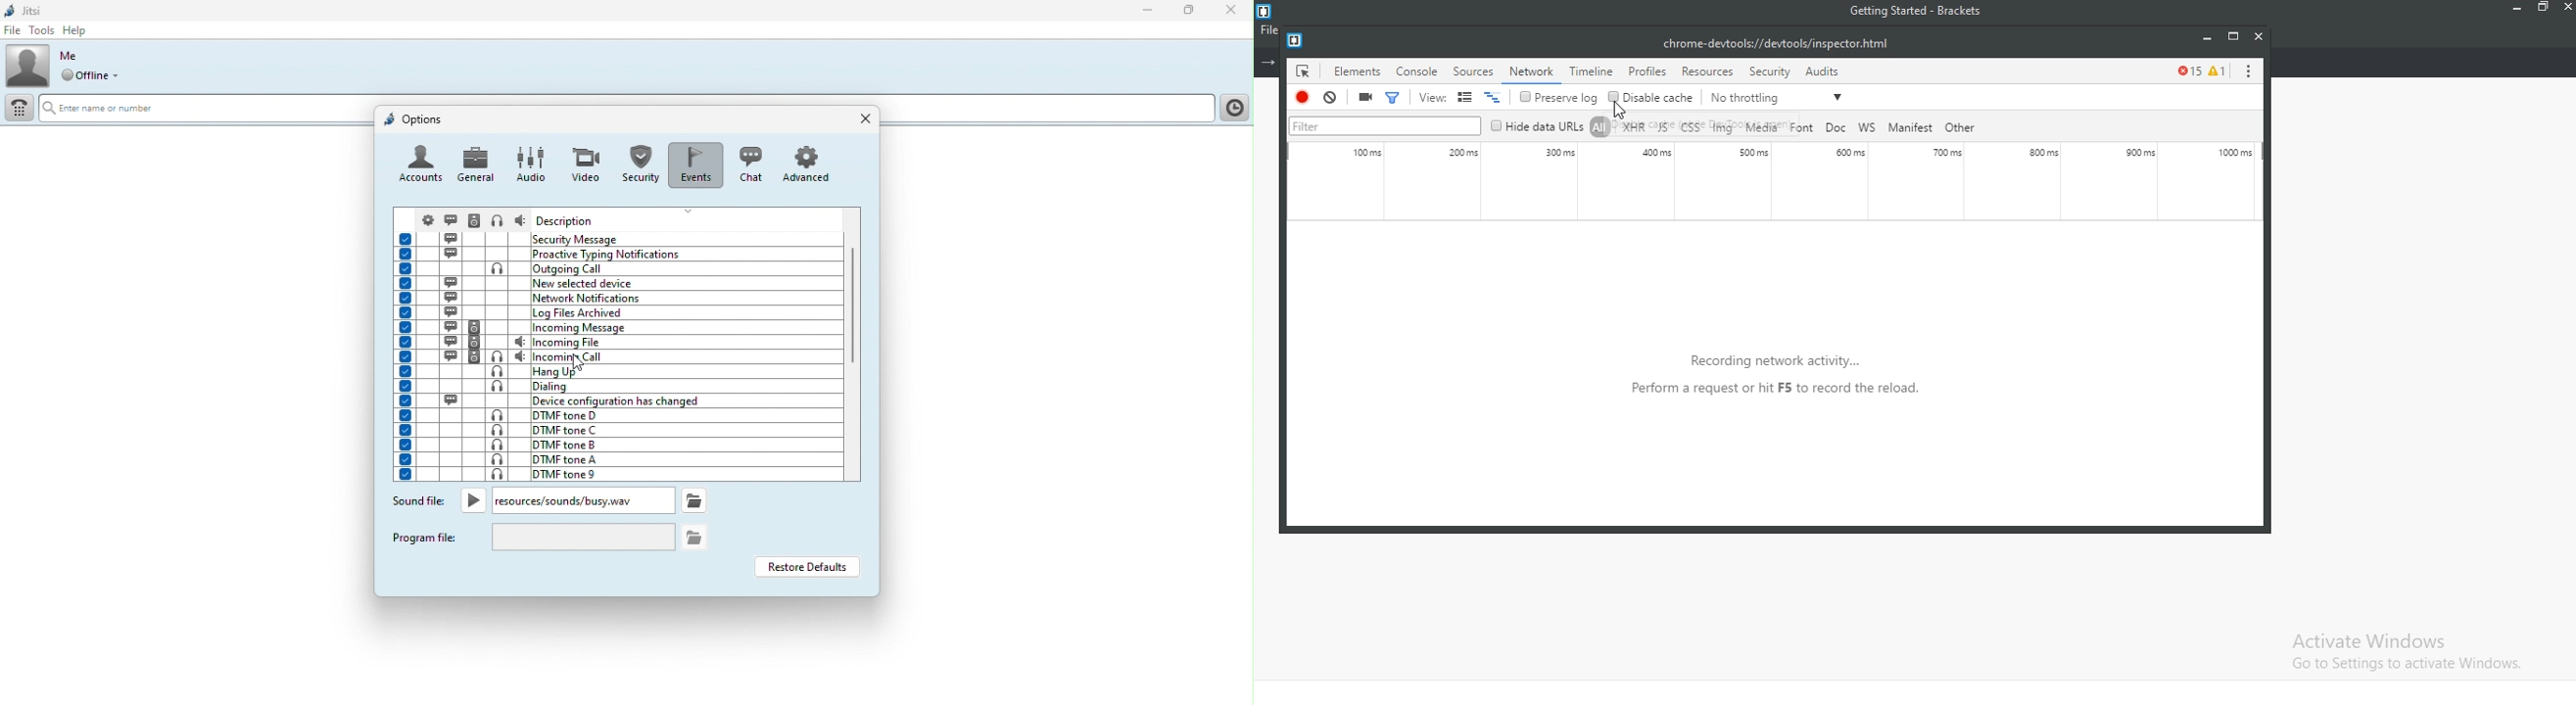  What do you see at coordinates (421, 166) in the screenshot?
I see `Accounts` at bounding box center [421, 166].